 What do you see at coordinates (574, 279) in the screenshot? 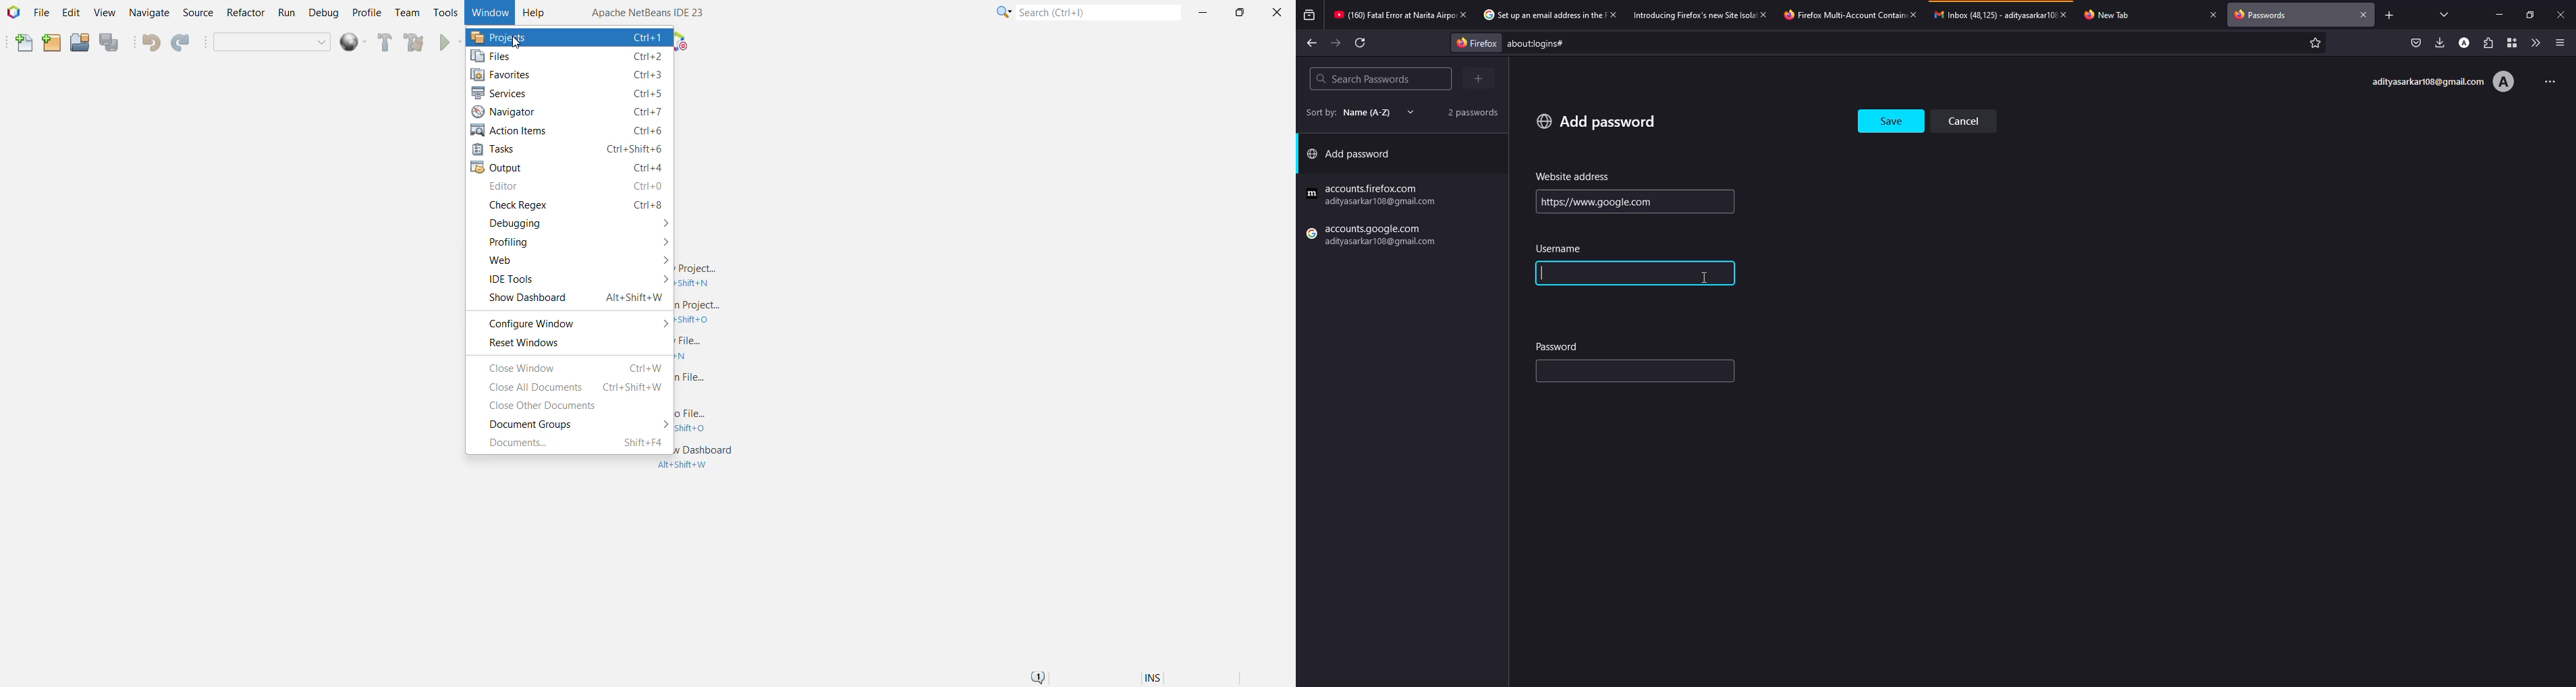
I see `IDE Tools` at bounding box center [574, 279].